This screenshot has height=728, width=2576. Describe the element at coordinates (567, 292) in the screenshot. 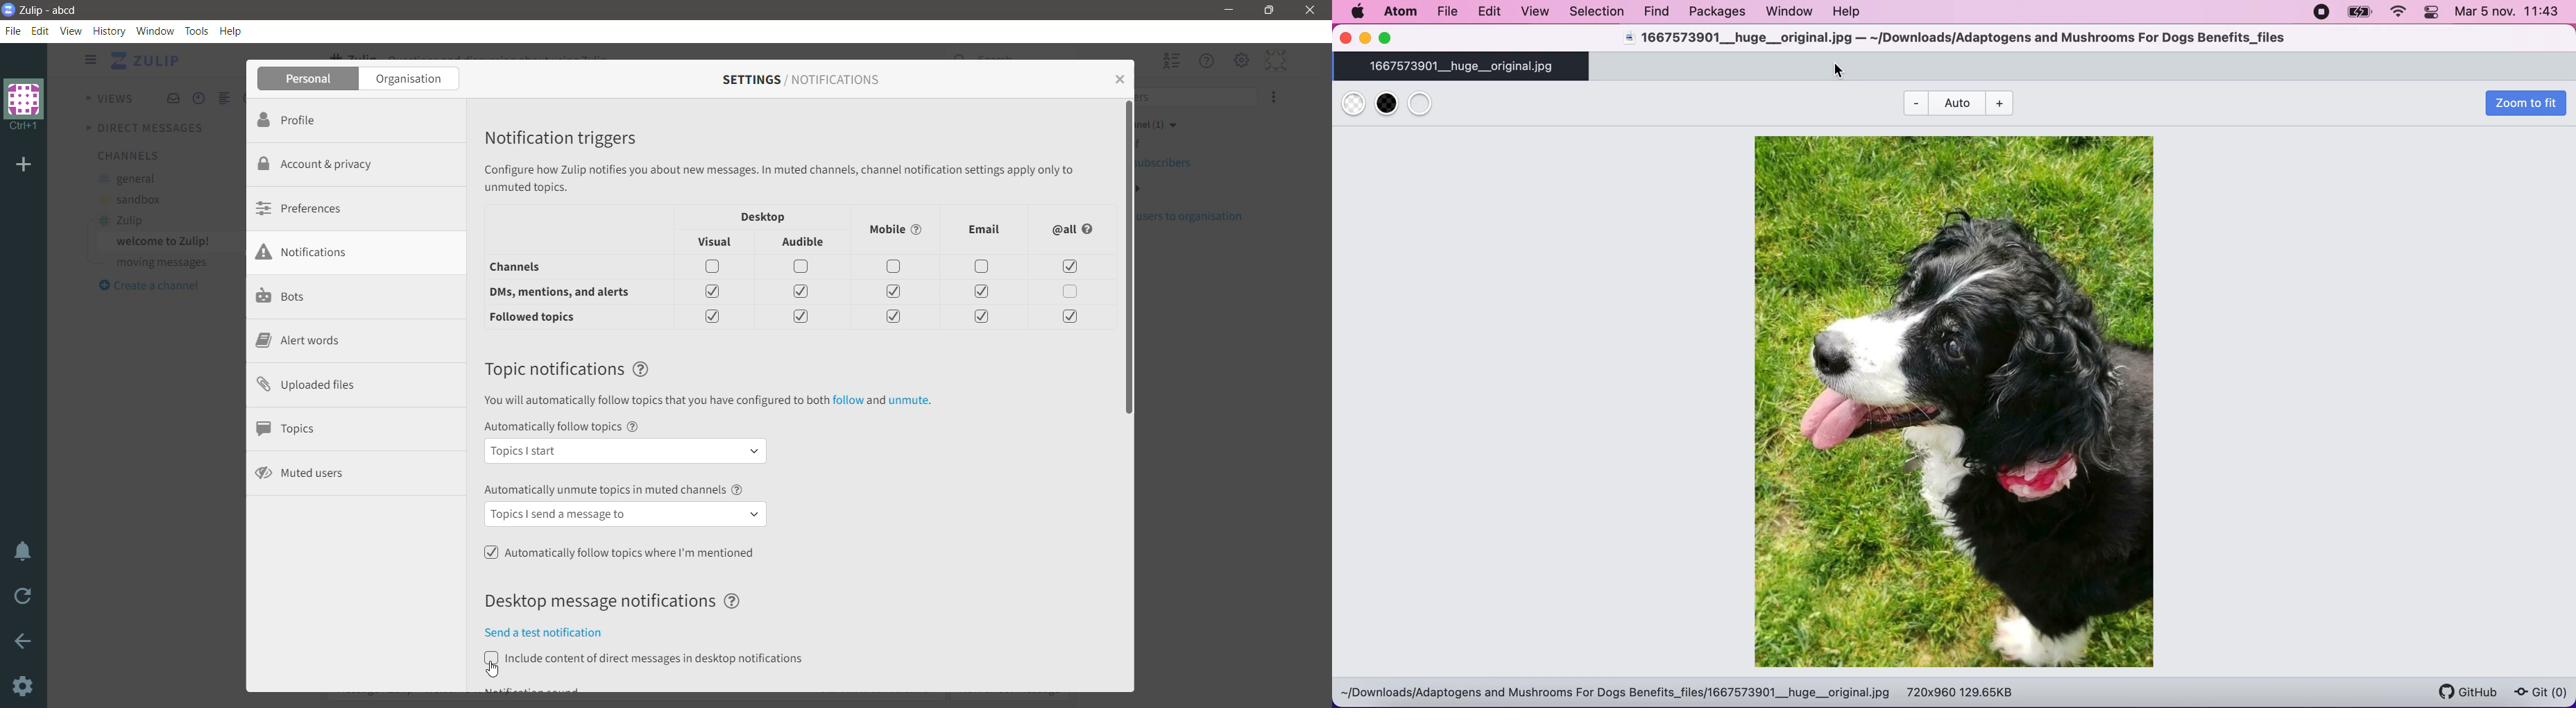

I see `DMs, mentions, and alerts` at that location.